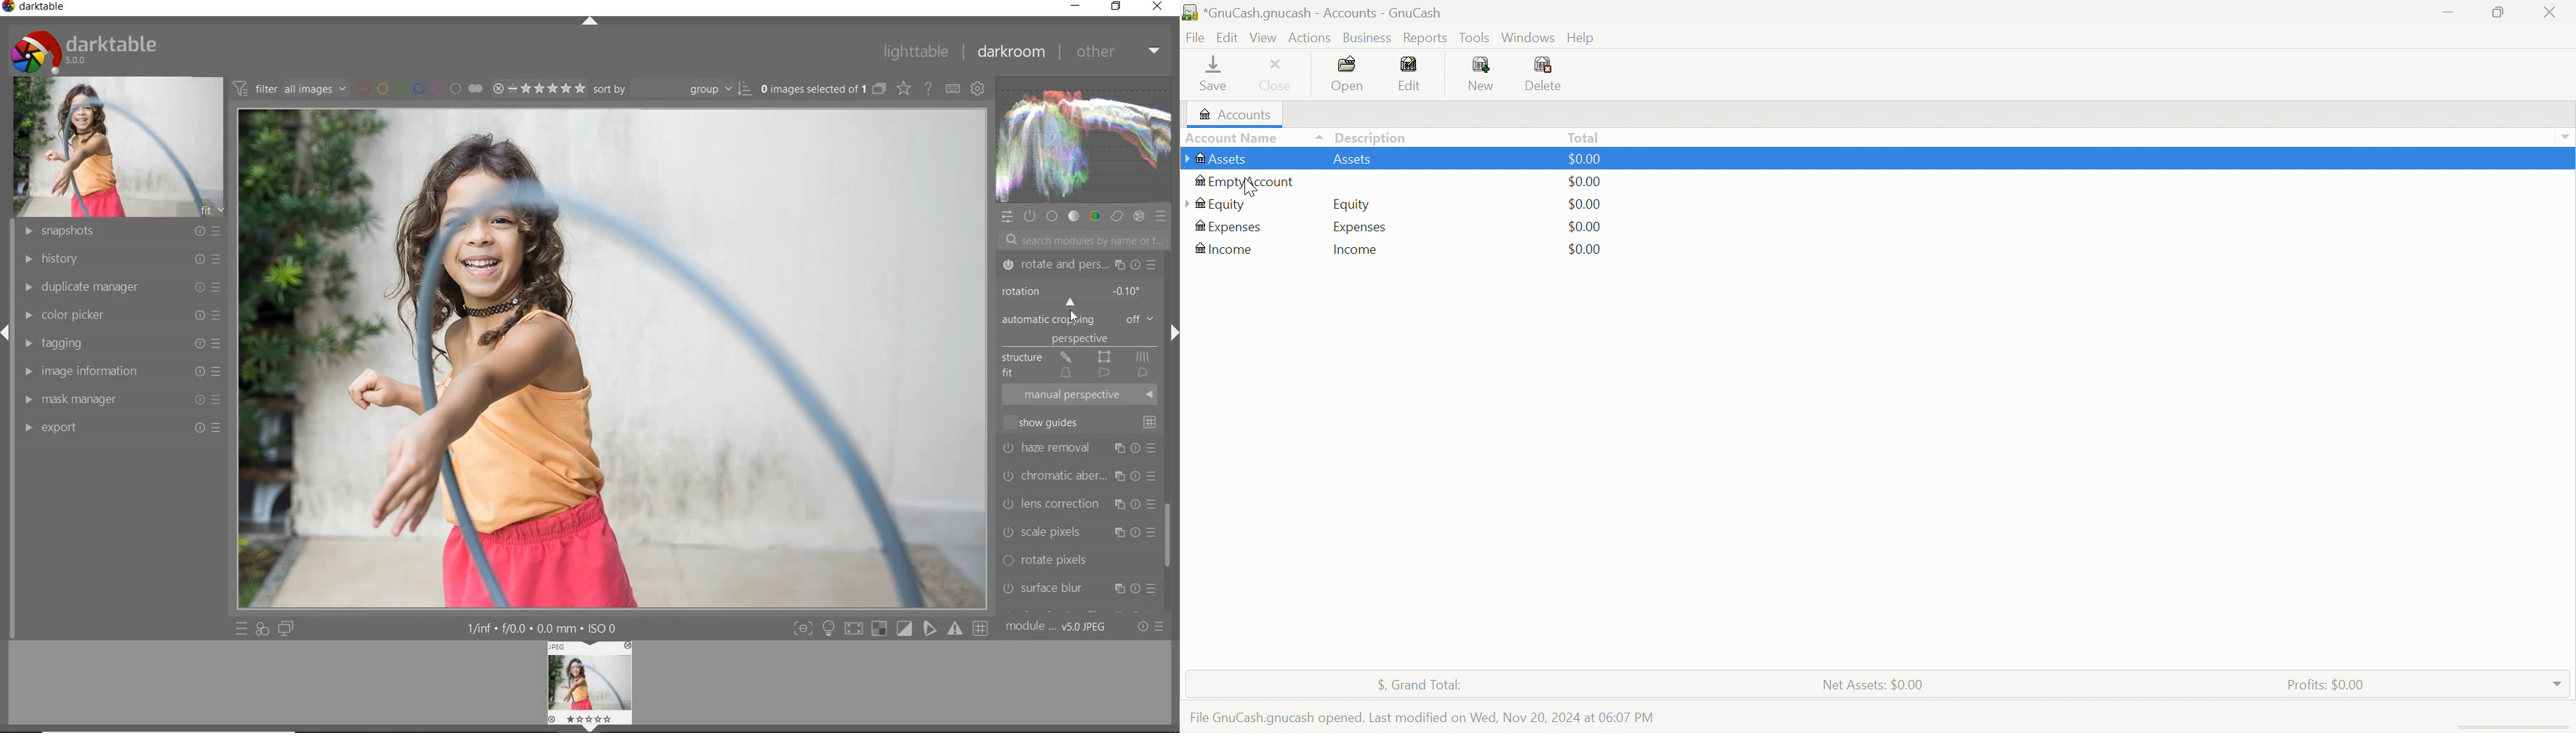 The height and width of the screenshot is (756, 2576). Describe the element at coordinates (1255, 138) in the screenshot. I see `Account Name` at that location.